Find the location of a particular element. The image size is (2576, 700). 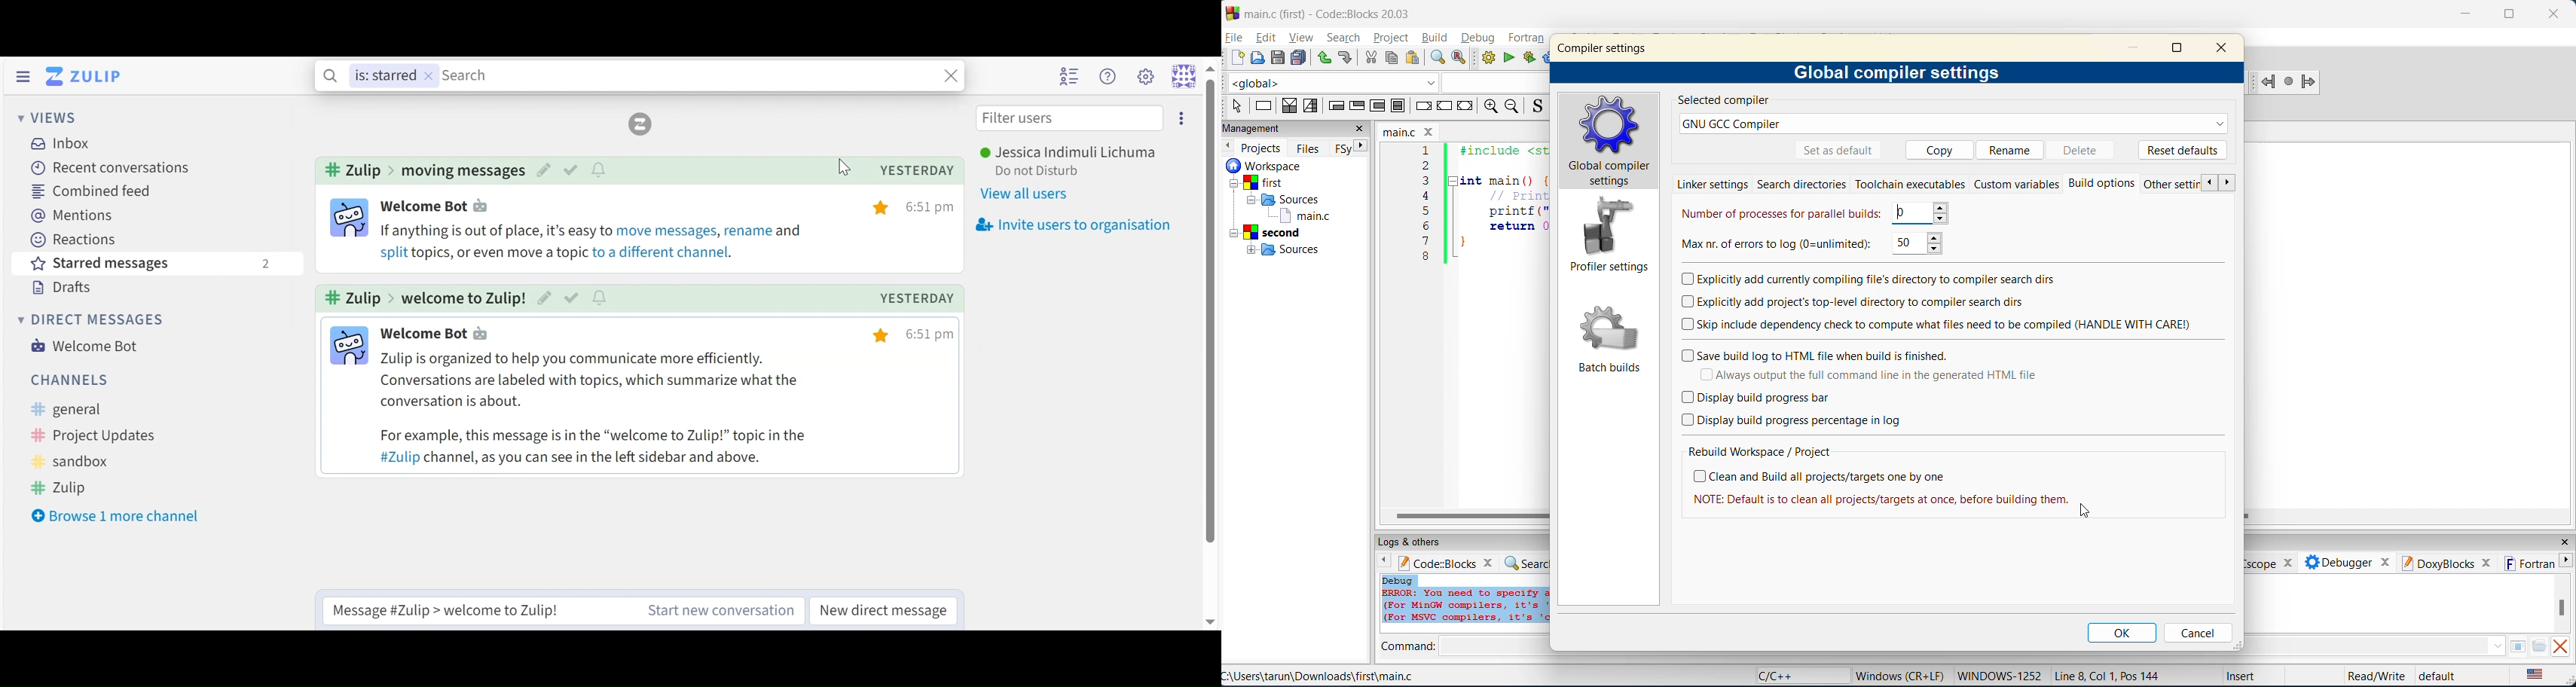

jump forward is located at coordinates (2309, 84).